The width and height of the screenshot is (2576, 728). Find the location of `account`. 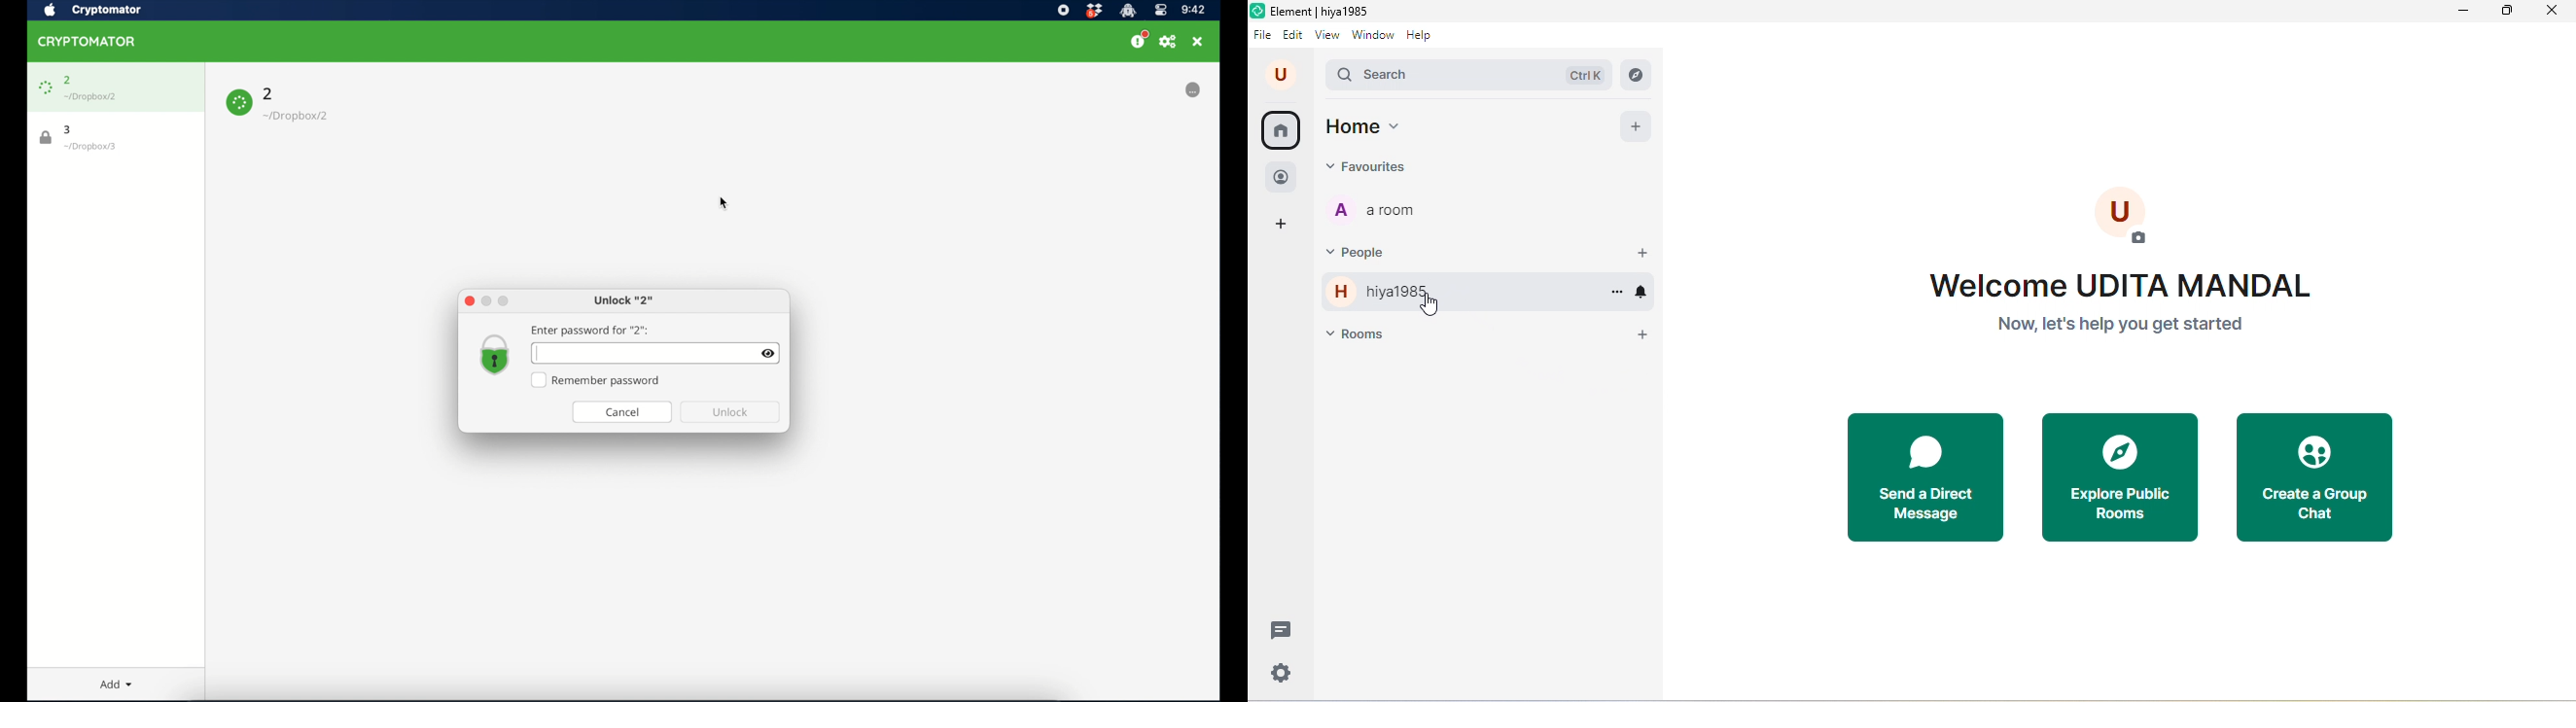

account is located at coordinates (1281, 76).